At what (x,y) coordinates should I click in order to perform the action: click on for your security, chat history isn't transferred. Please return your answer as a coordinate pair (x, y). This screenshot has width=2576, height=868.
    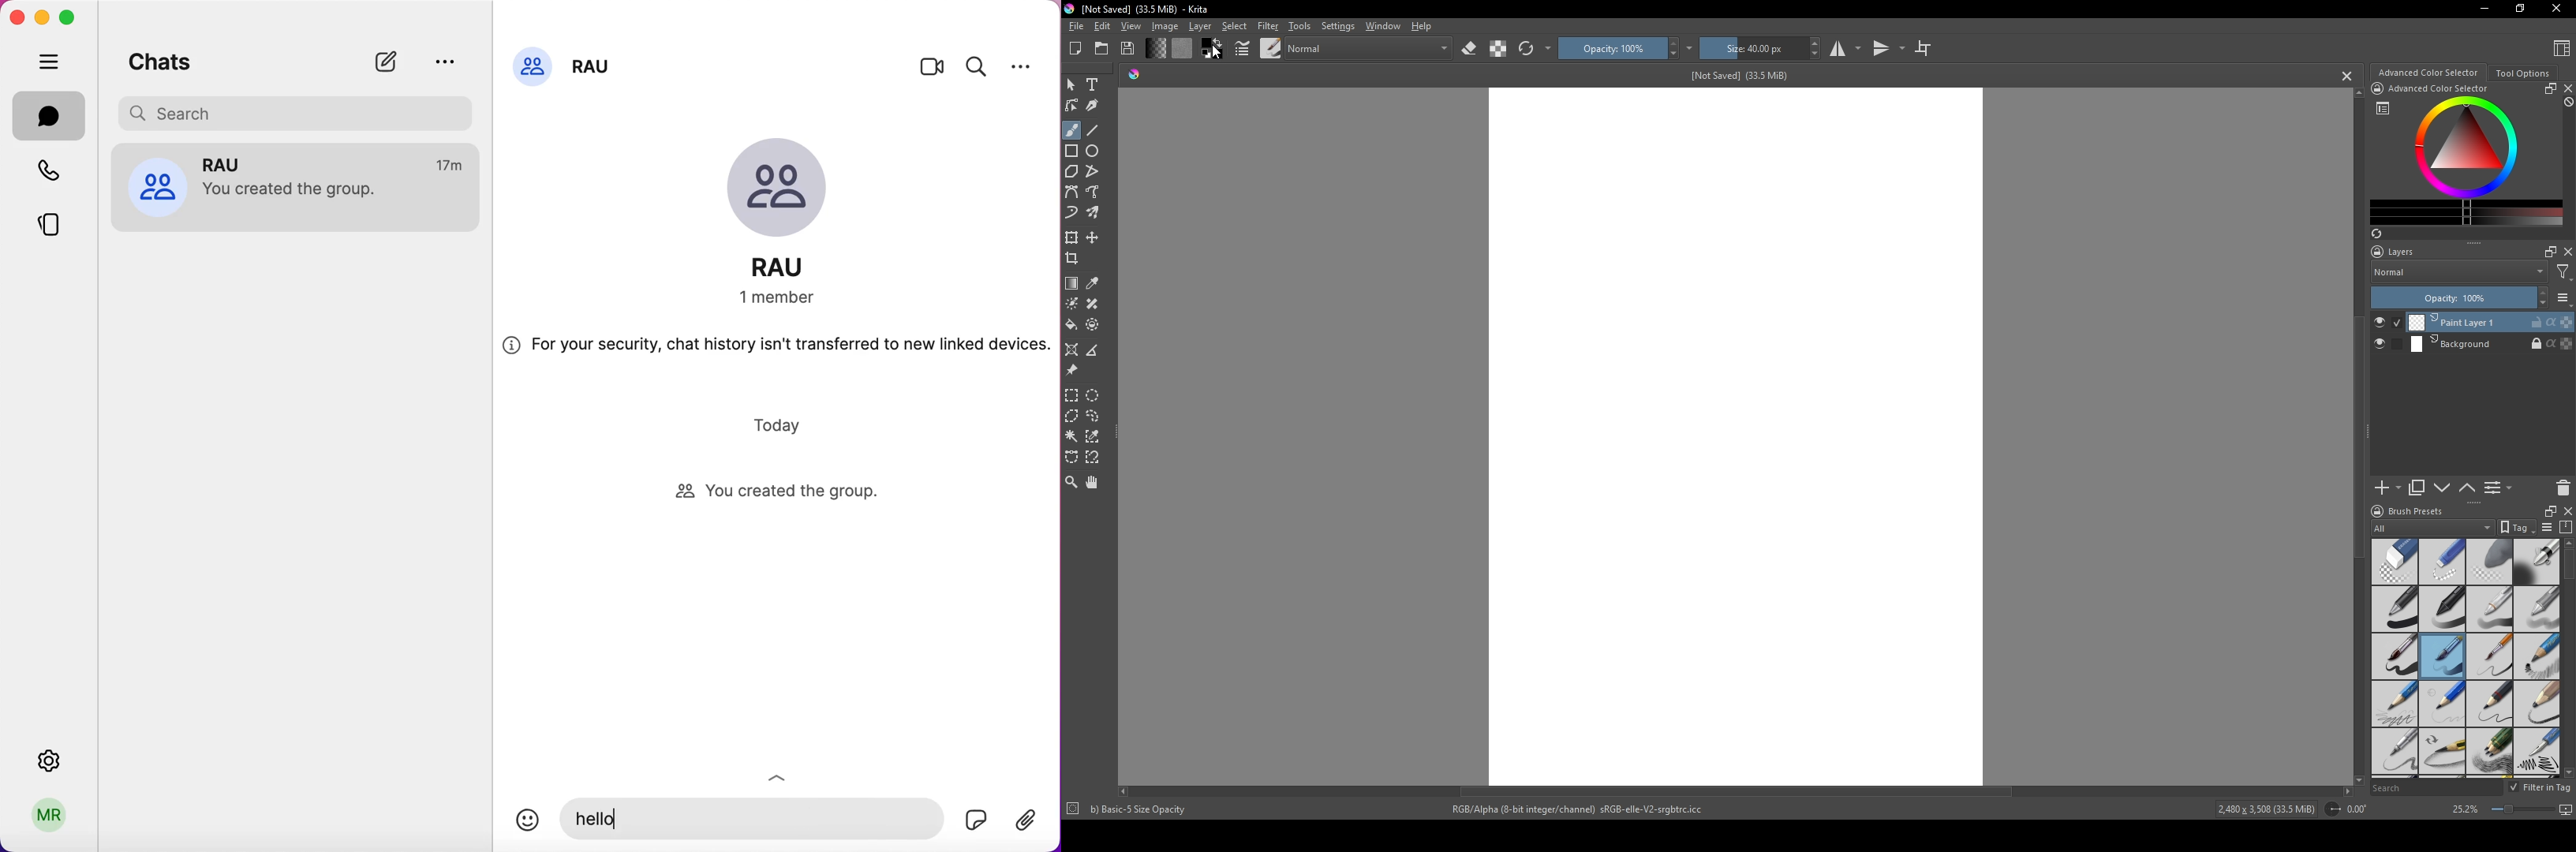
    Looking at the image, I should click on (777, 350).